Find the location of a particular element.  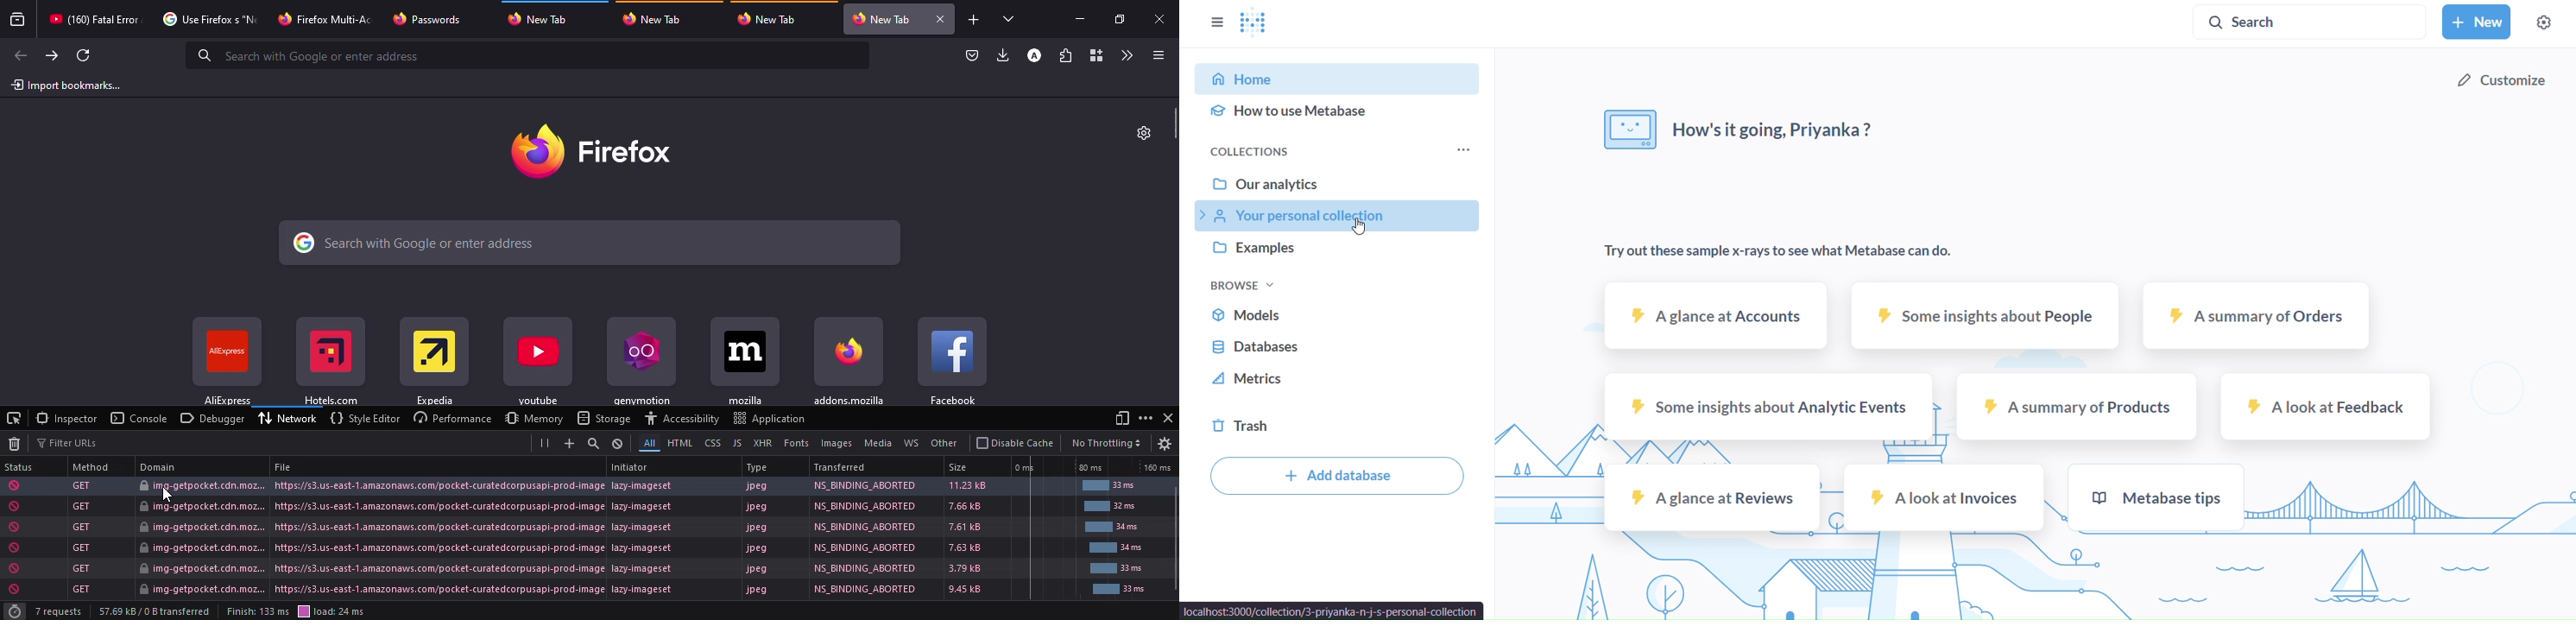

browse is located at coordinates (1242, 286).